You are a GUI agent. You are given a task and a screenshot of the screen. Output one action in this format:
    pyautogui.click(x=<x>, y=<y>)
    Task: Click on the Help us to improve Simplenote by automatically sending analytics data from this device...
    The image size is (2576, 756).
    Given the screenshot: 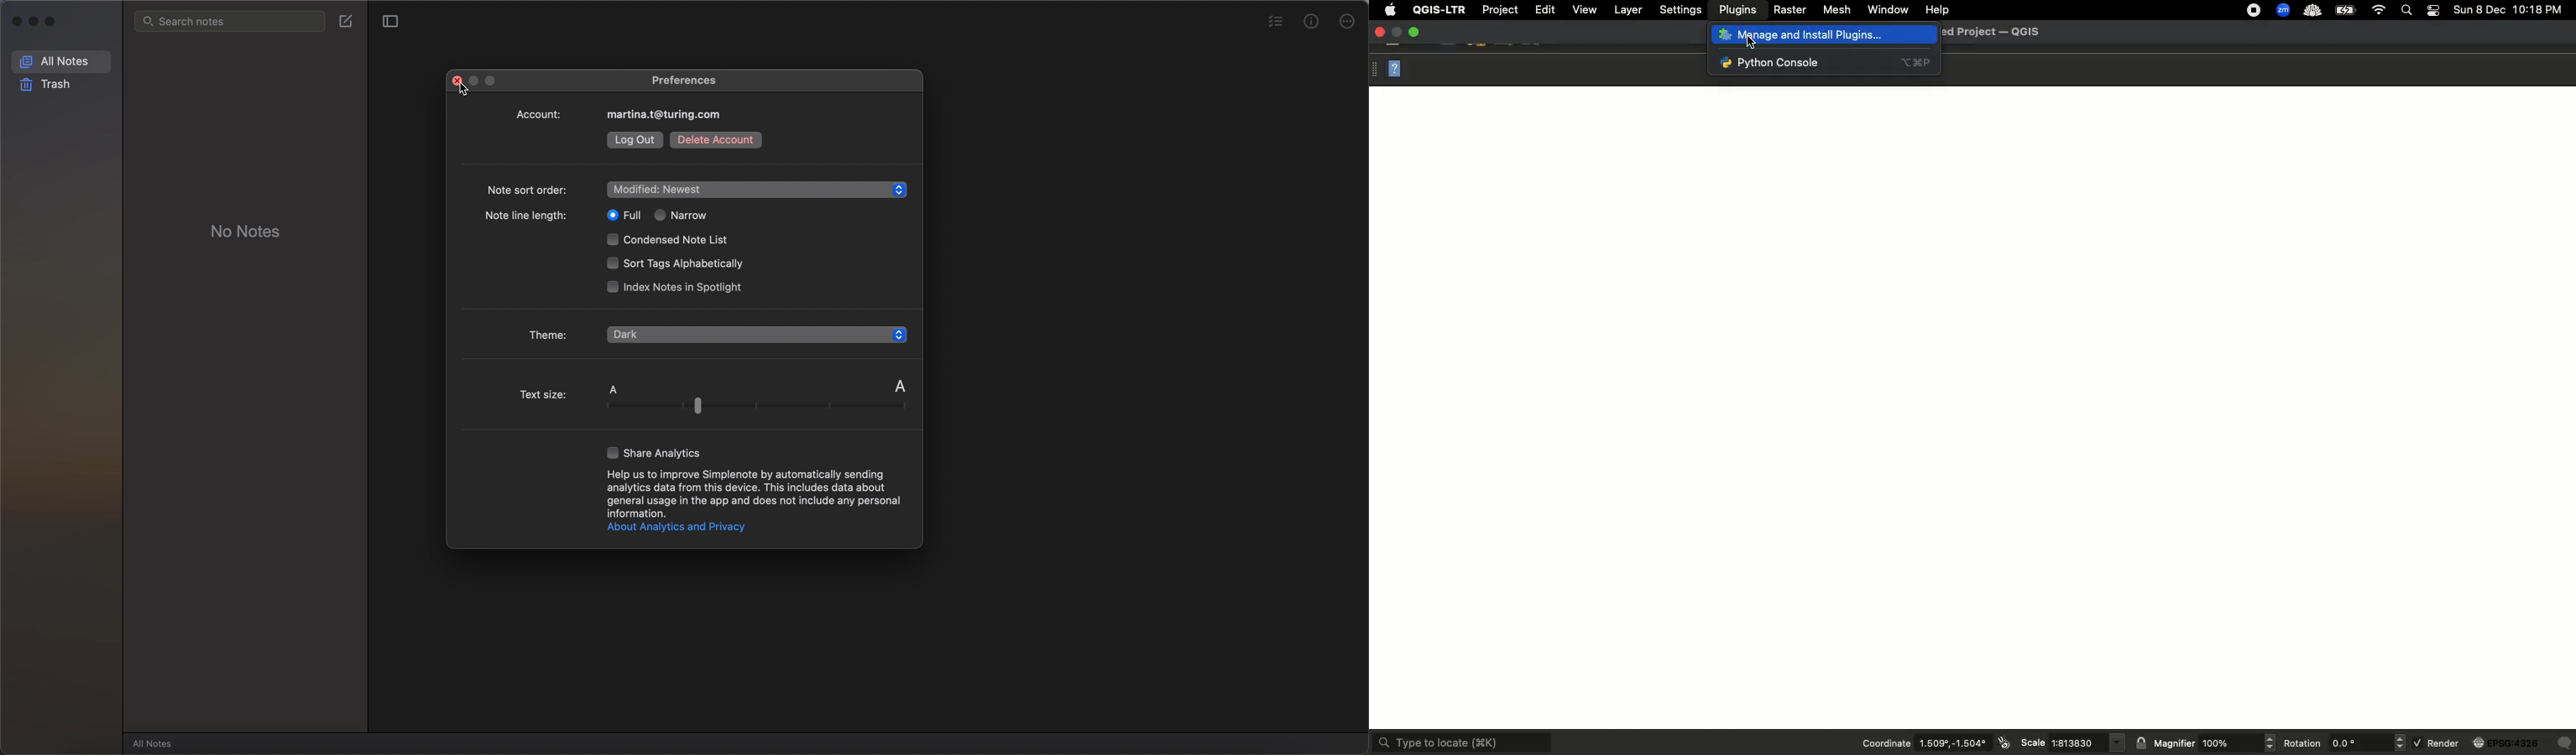 What is the action you would take?
    pyautogui.click(x=755, y=493)
    